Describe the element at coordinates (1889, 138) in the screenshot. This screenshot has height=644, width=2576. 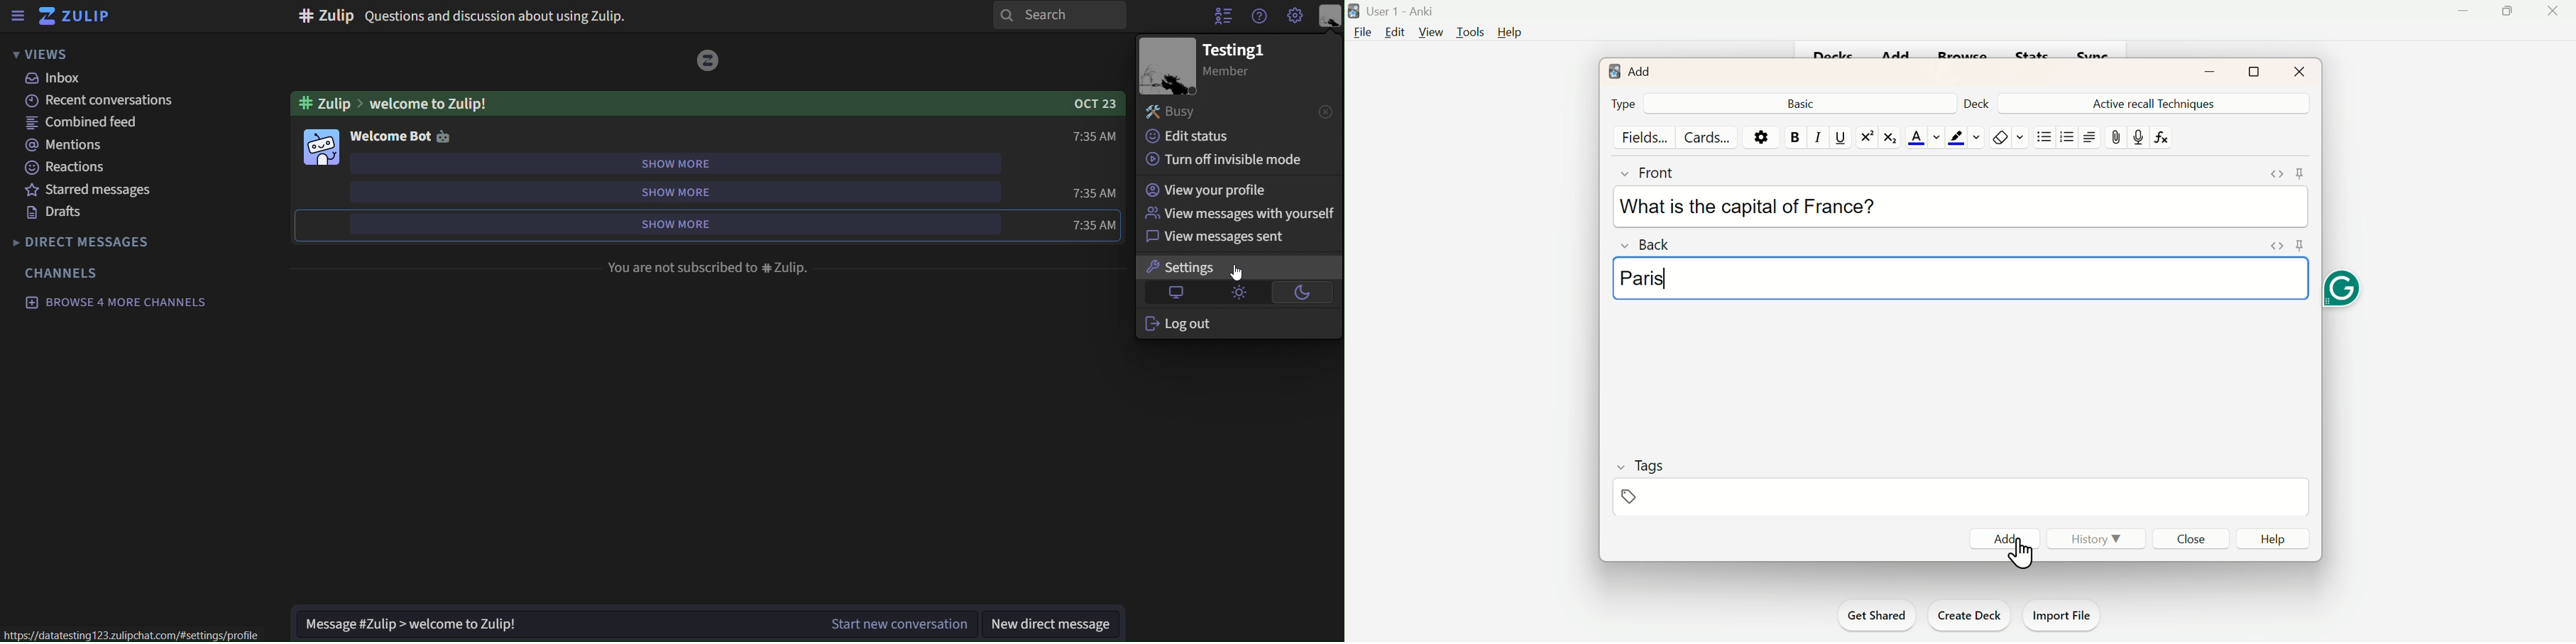
I see `Subscript` at that location.